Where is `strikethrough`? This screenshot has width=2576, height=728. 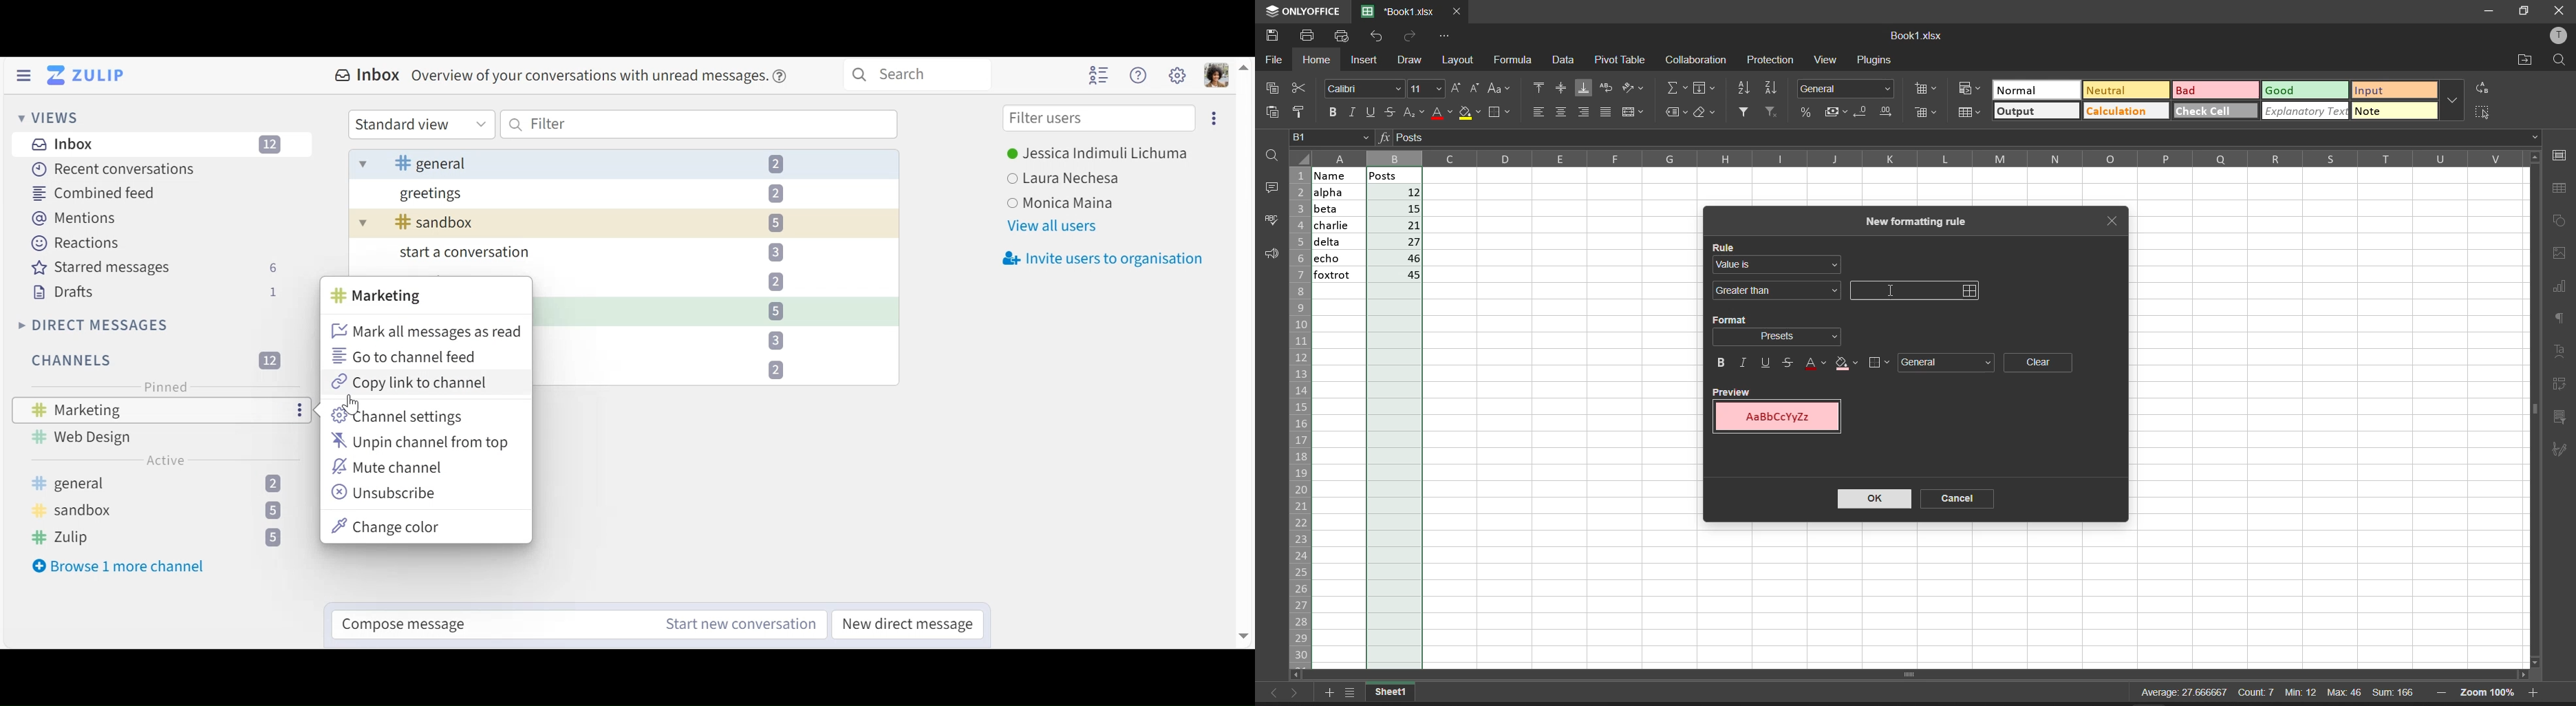
strikethrough is located at coordinates (1389, 110).